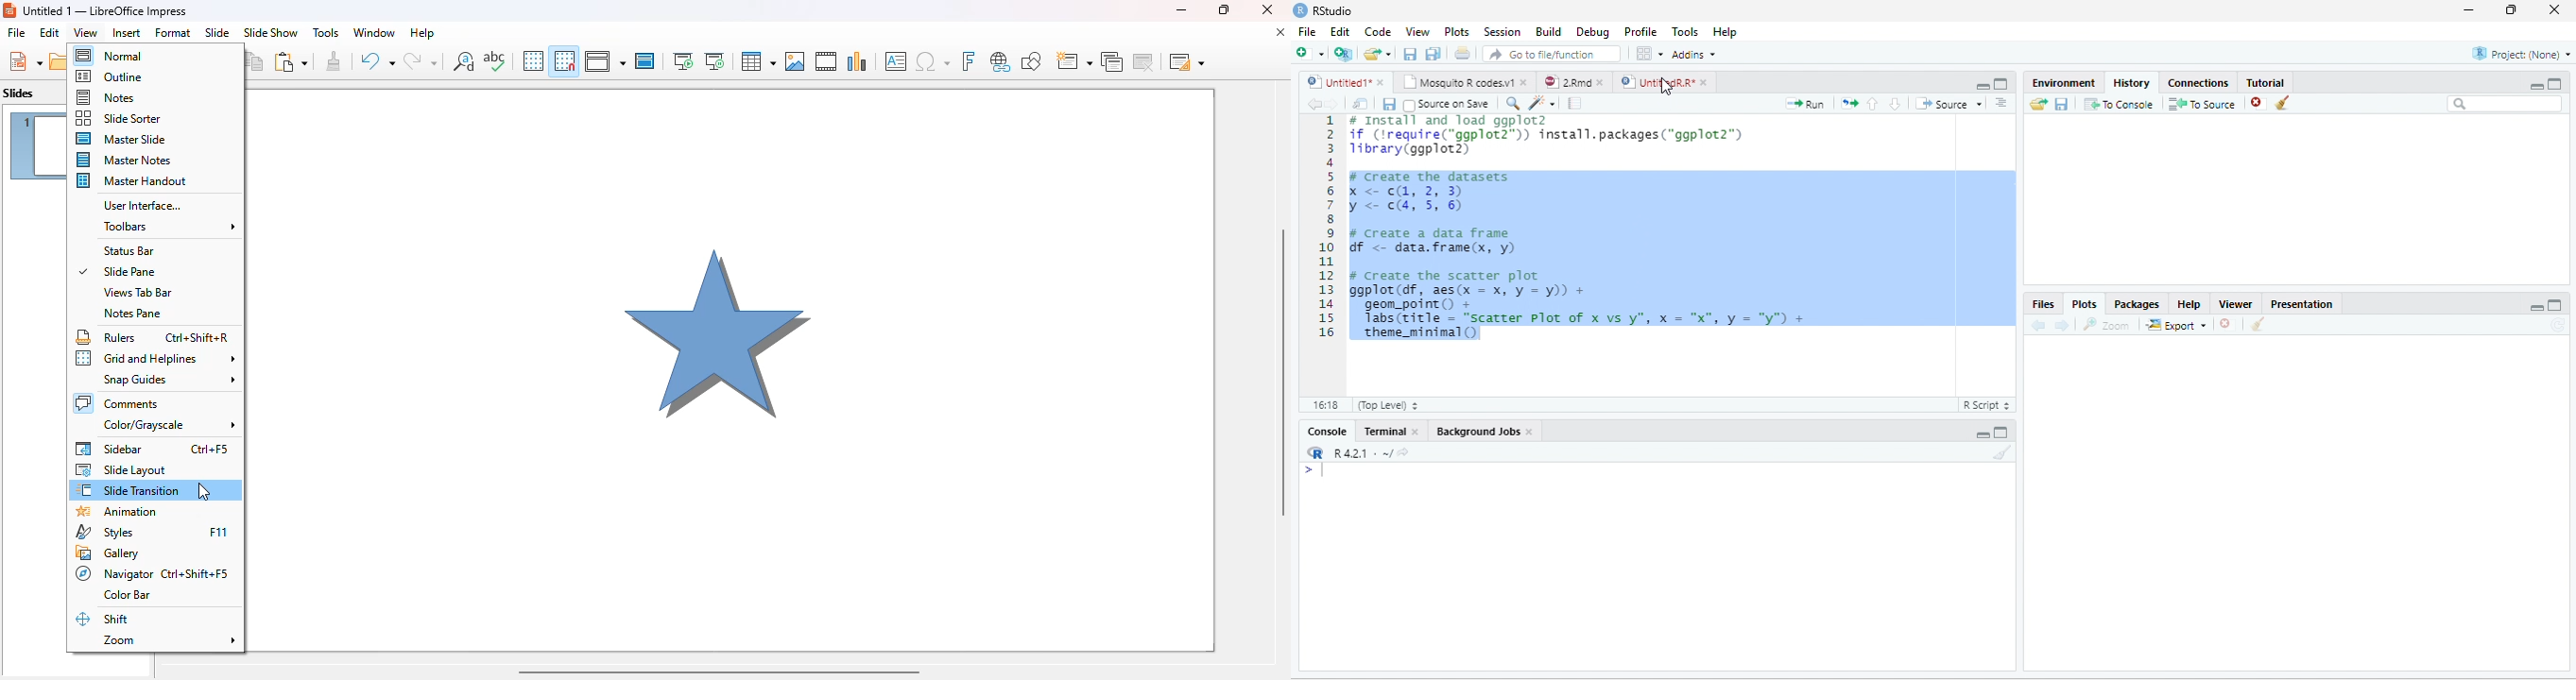 This screenshot has width=2576, height=700. What do you see at coordinates (109, 55) in the screenshot?
I see `normal` at bounding box center [109, 55].